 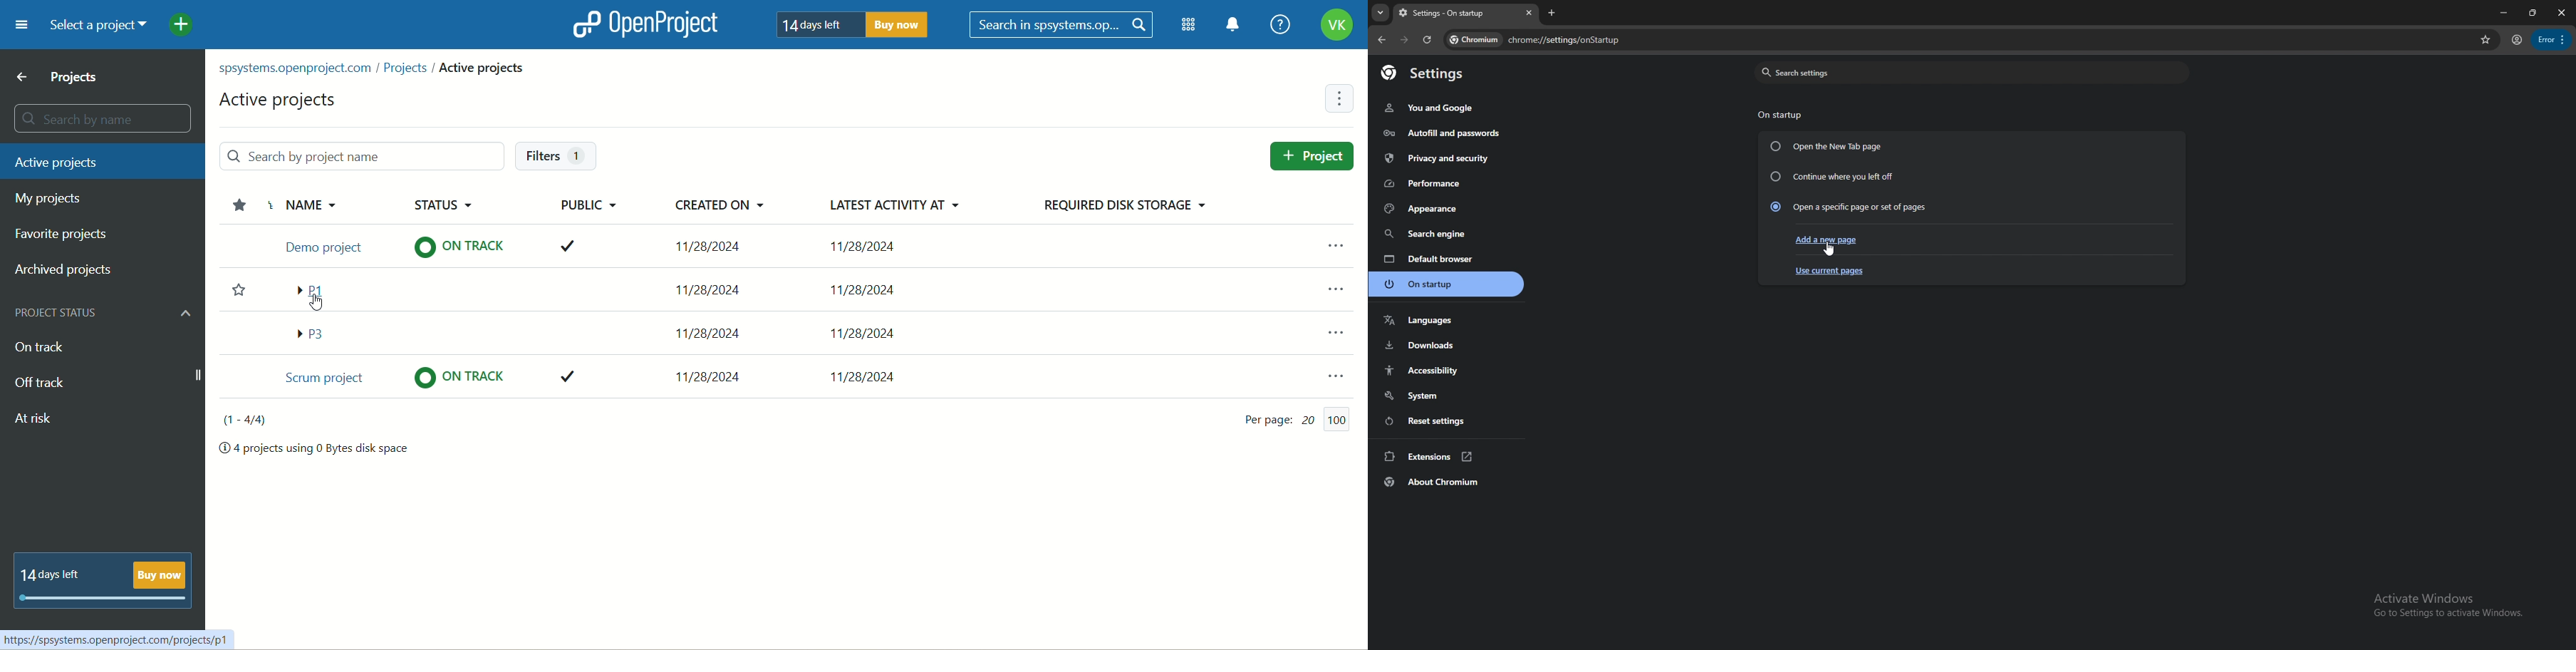 I want to click on settings, so click(x=1432, y=74).